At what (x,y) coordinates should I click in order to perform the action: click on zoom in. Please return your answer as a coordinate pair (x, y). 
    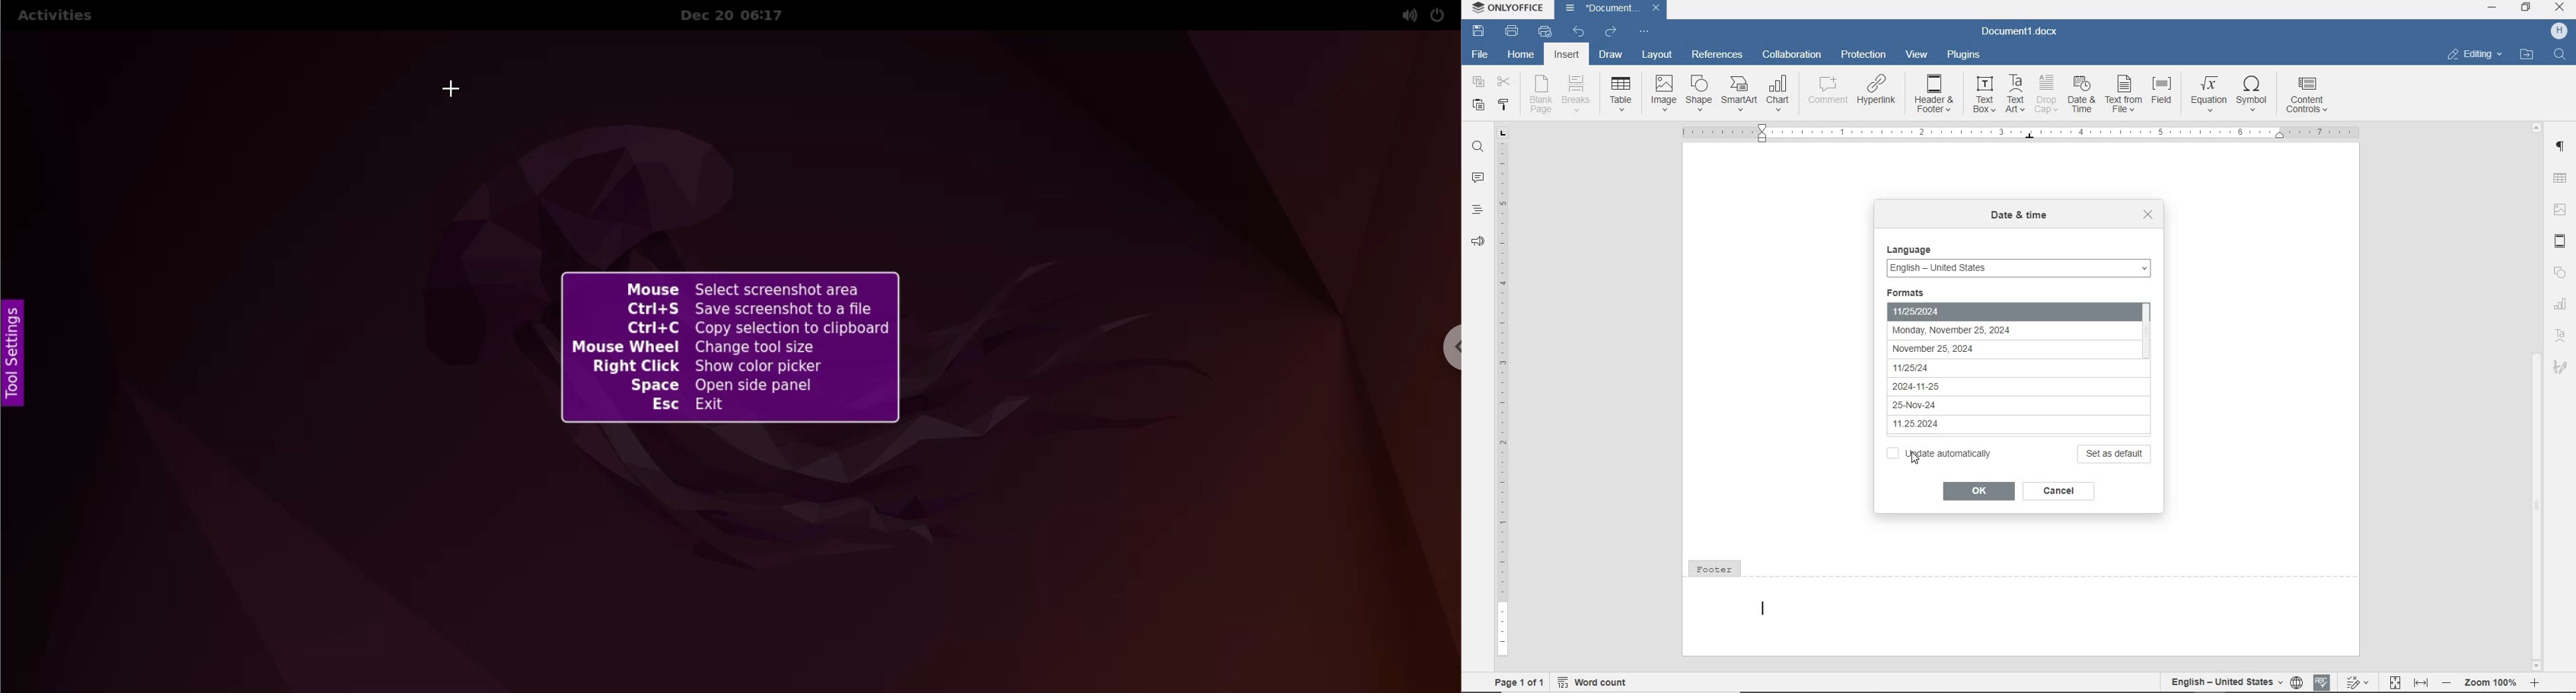
    Looking at the image, I should click on (2536, 683).